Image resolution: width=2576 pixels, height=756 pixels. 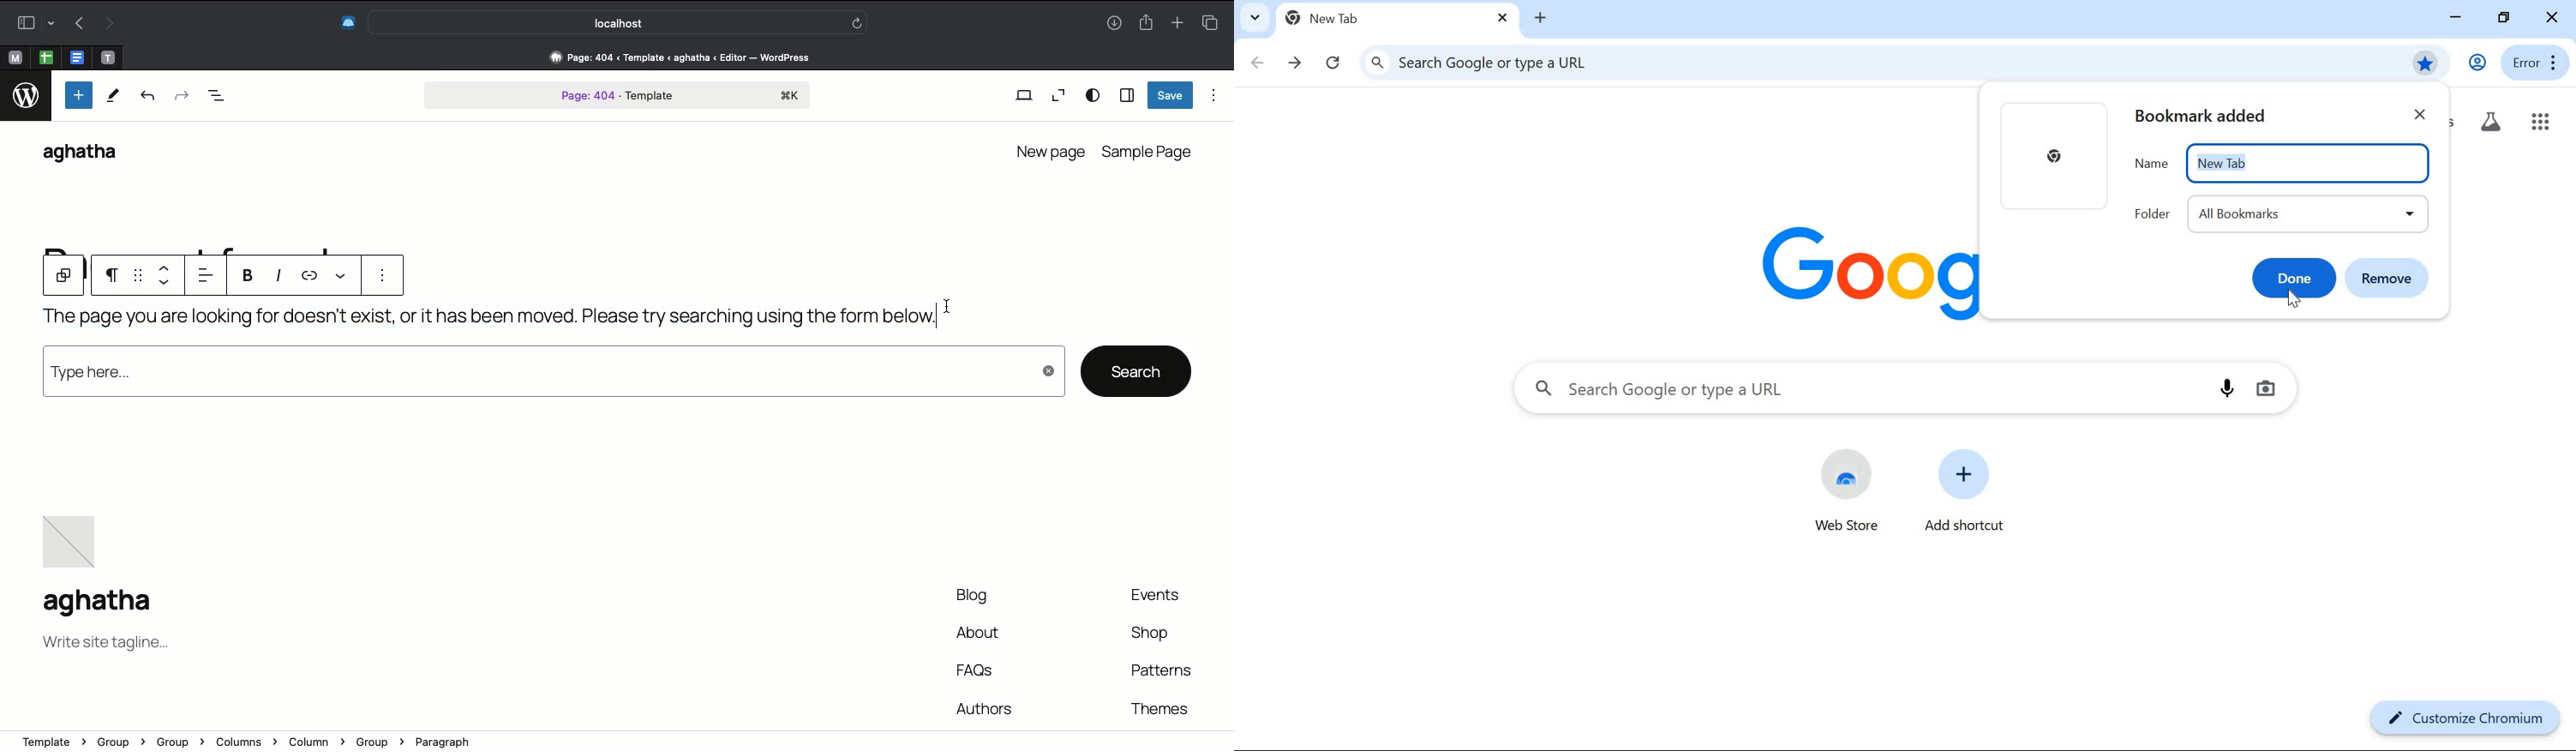 What do you see at coordinates (80, 22) in the screenshot?
I see `Undo` at bounding box center [80, 22].